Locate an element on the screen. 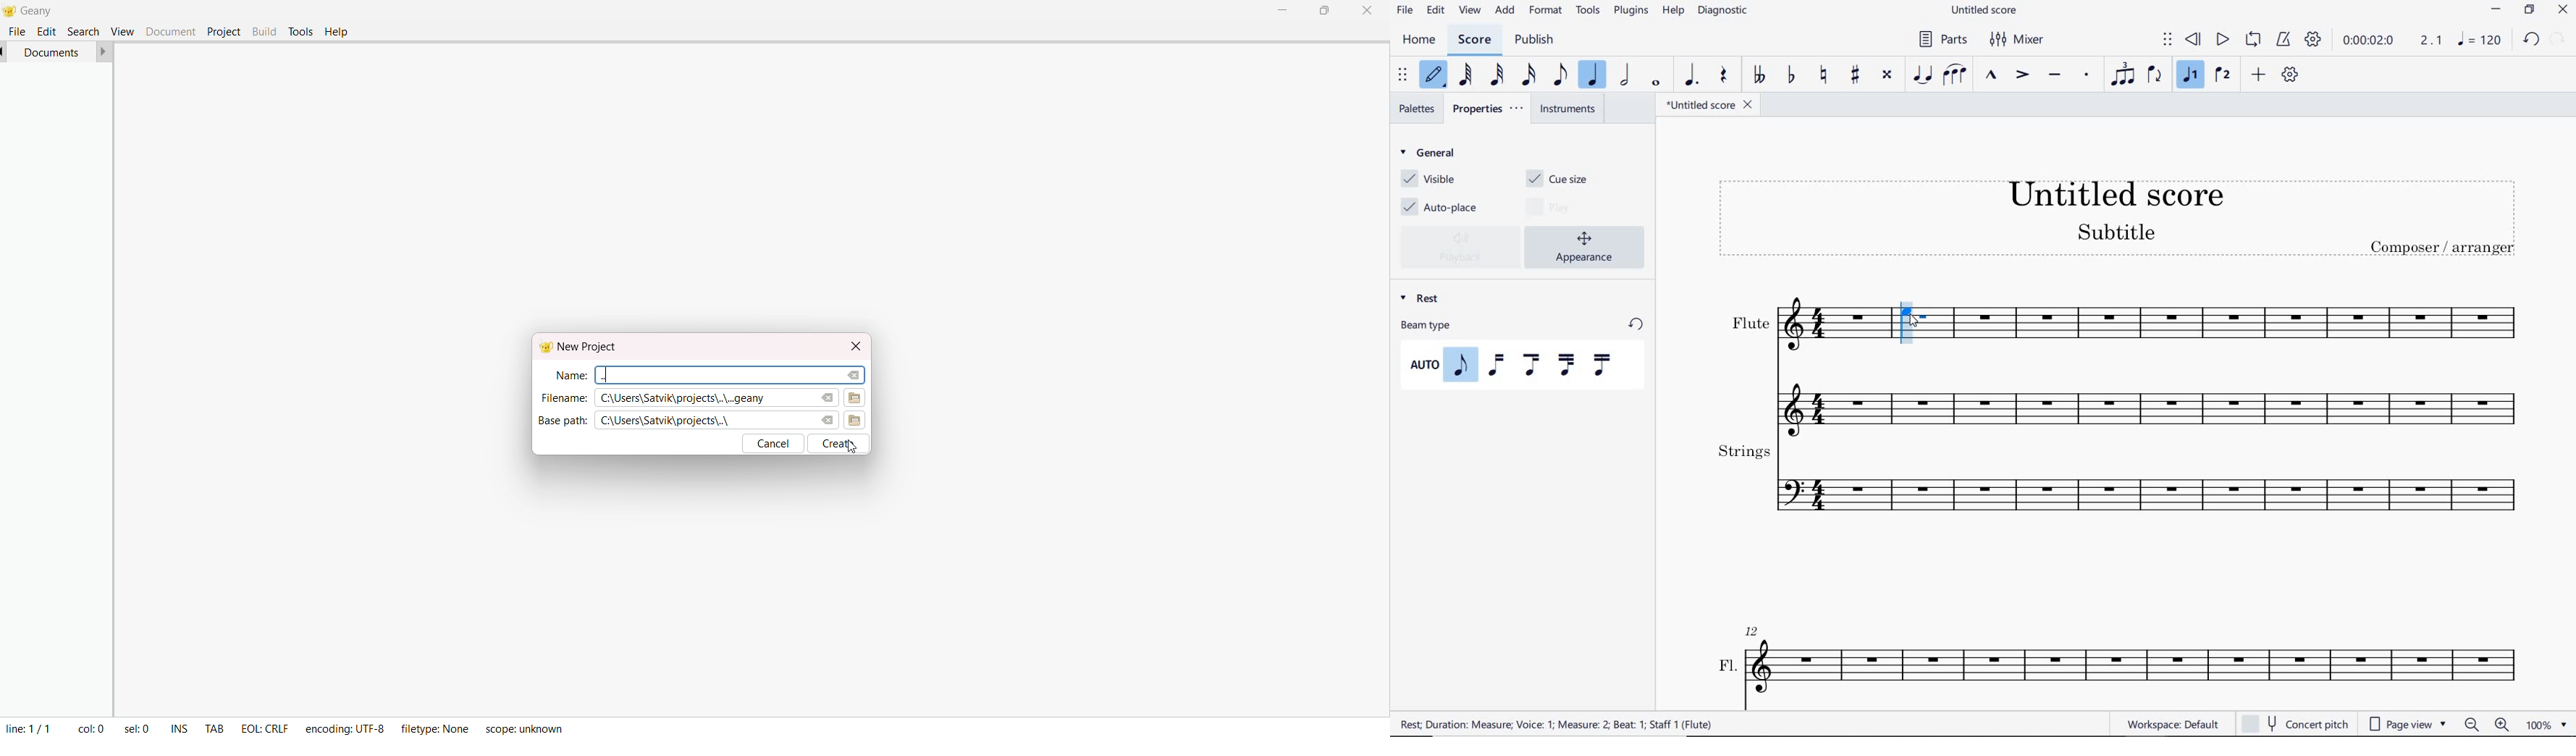 The height and width of the screenshot is (756, 2576). flute is located at coordinates (2226, 325).